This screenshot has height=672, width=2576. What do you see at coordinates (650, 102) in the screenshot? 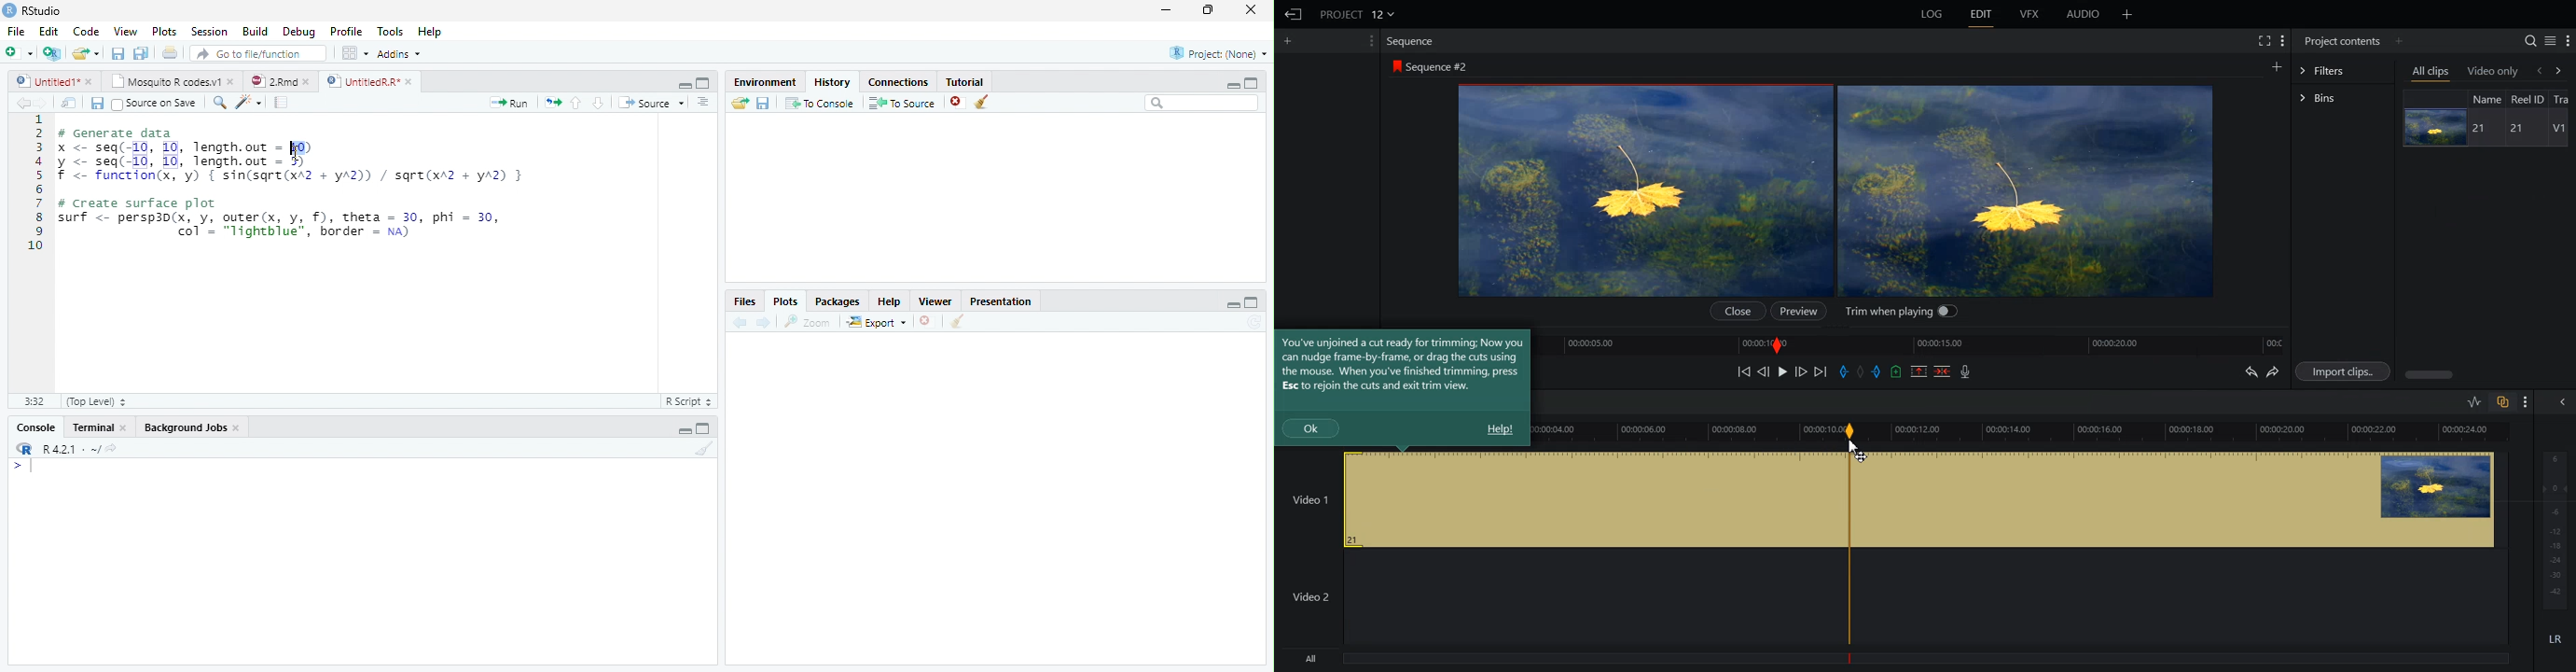
I see `Source` at bounding box center [650, 102].